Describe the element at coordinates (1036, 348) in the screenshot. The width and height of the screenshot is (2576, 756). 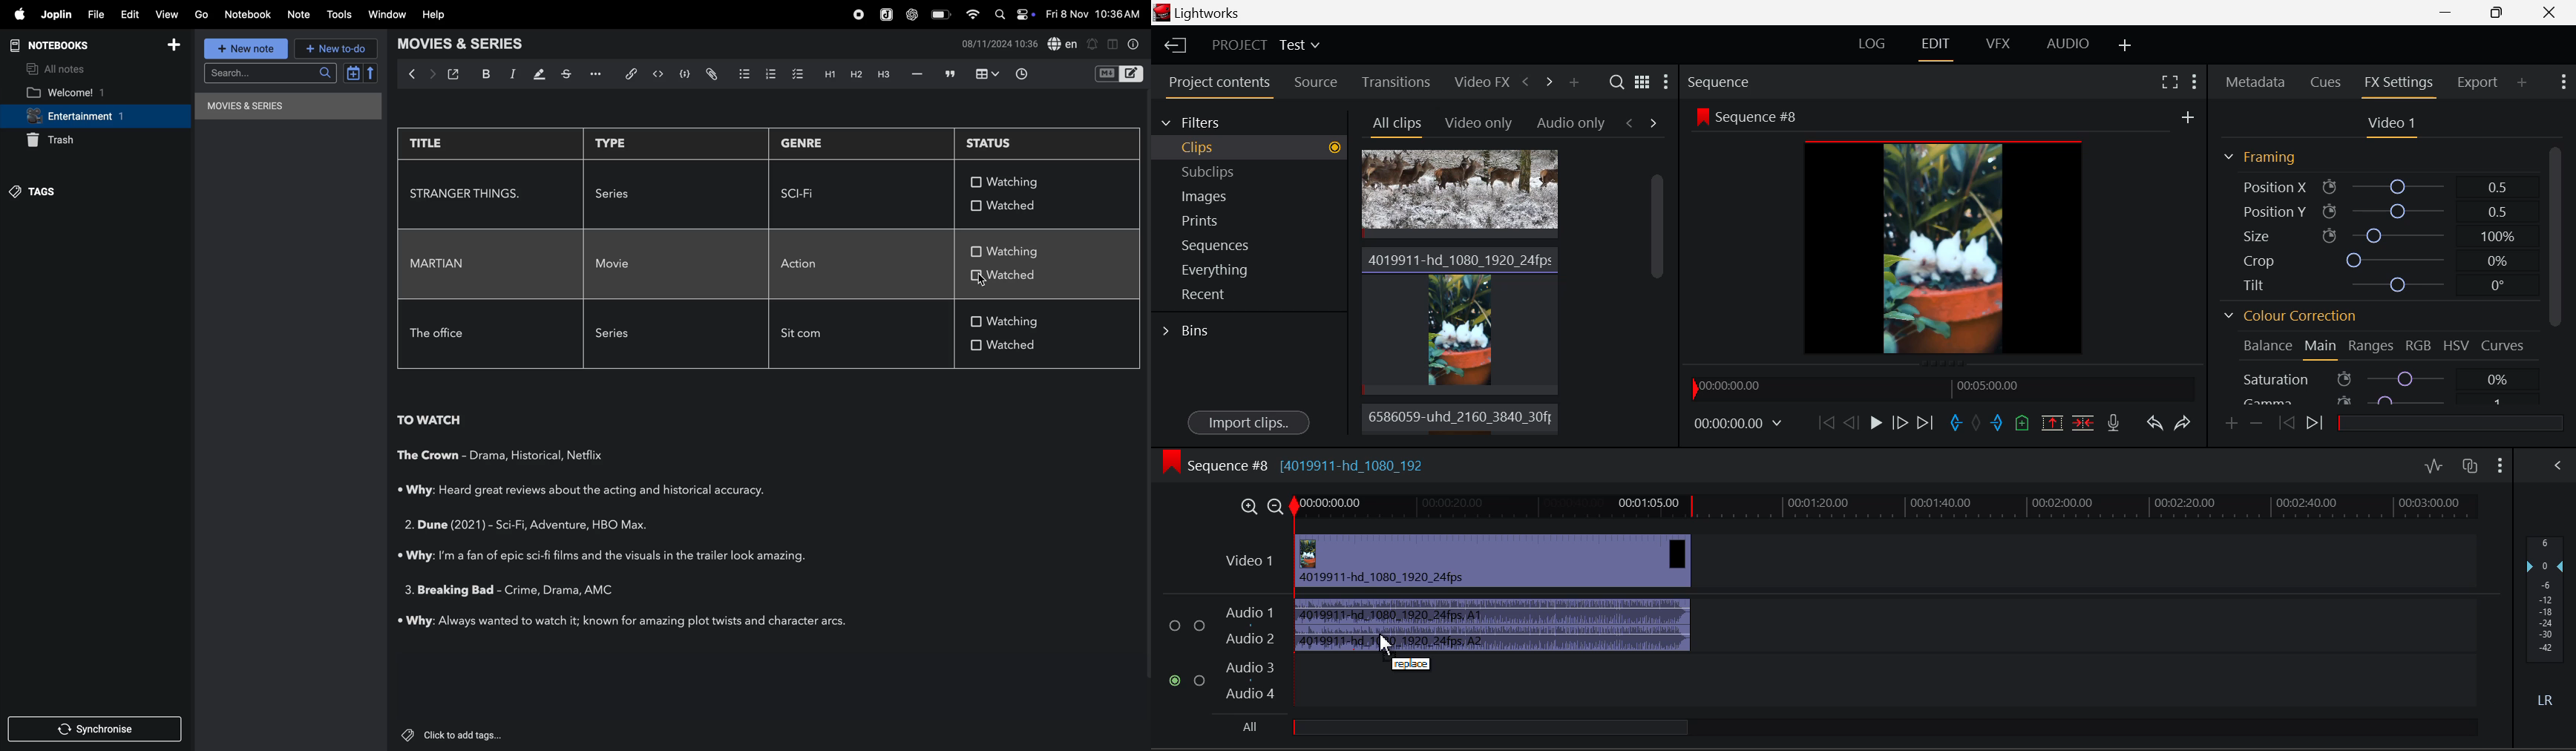
I see `watched` at that location.